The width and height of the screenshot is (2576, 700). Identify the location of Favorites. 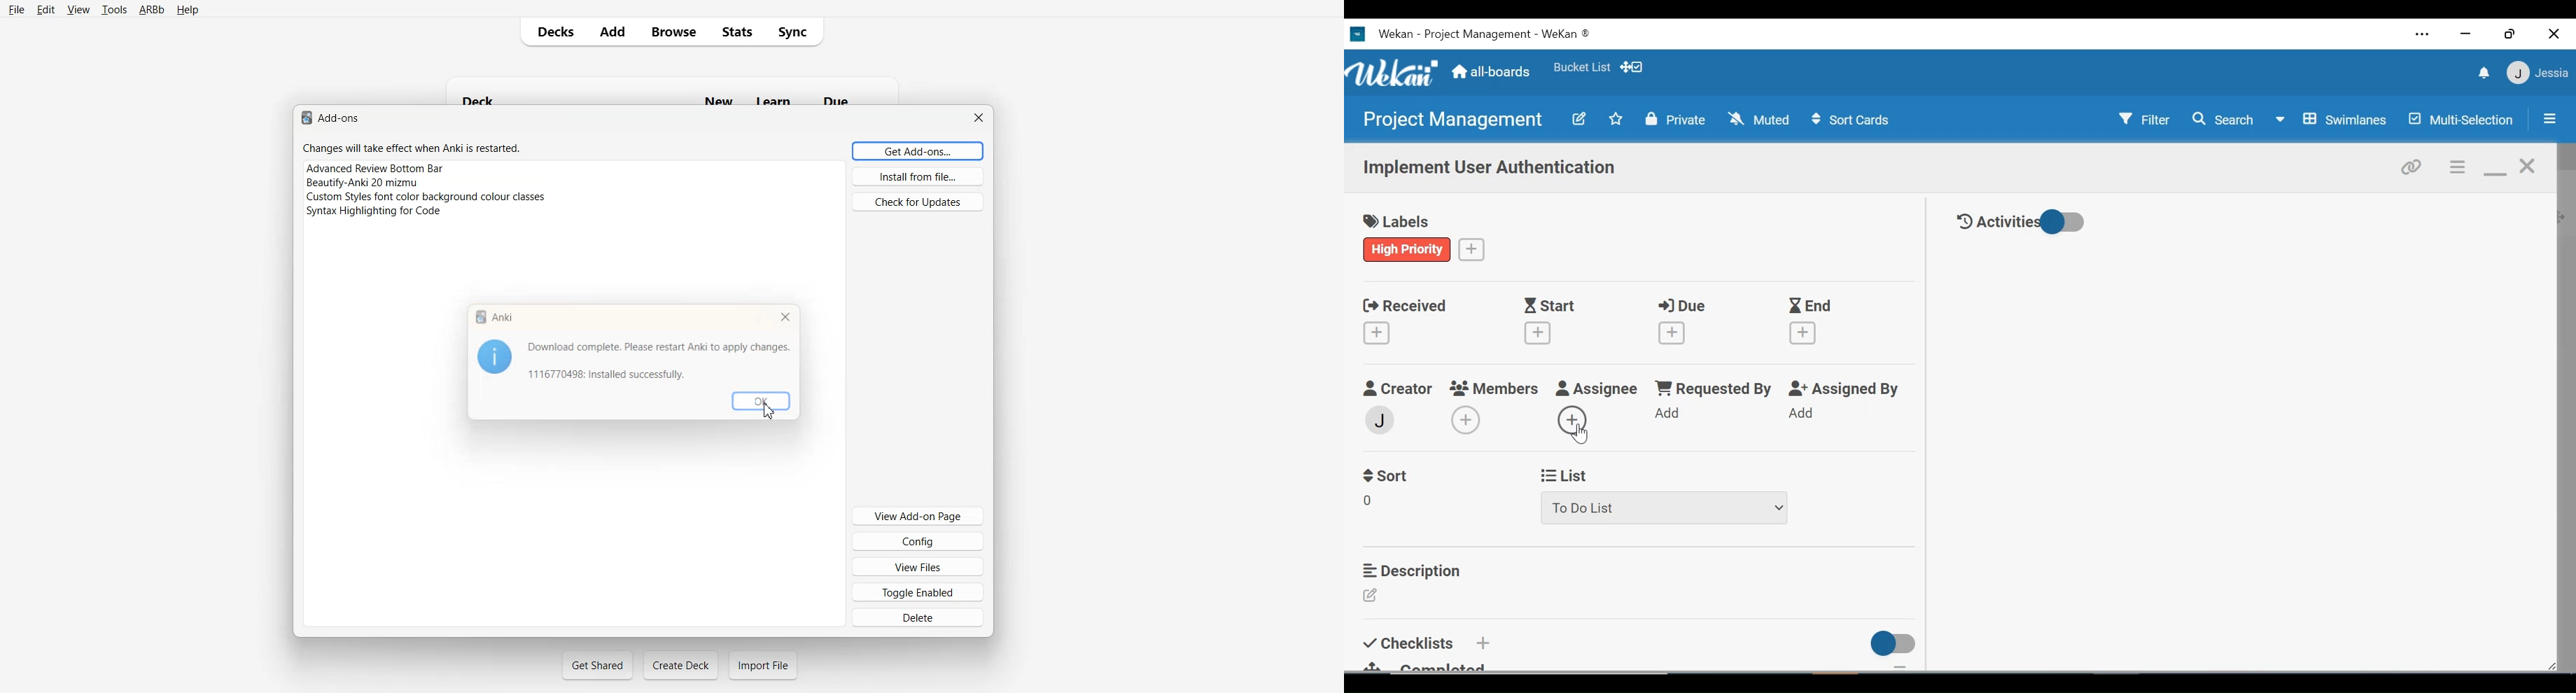
(1616, 118).